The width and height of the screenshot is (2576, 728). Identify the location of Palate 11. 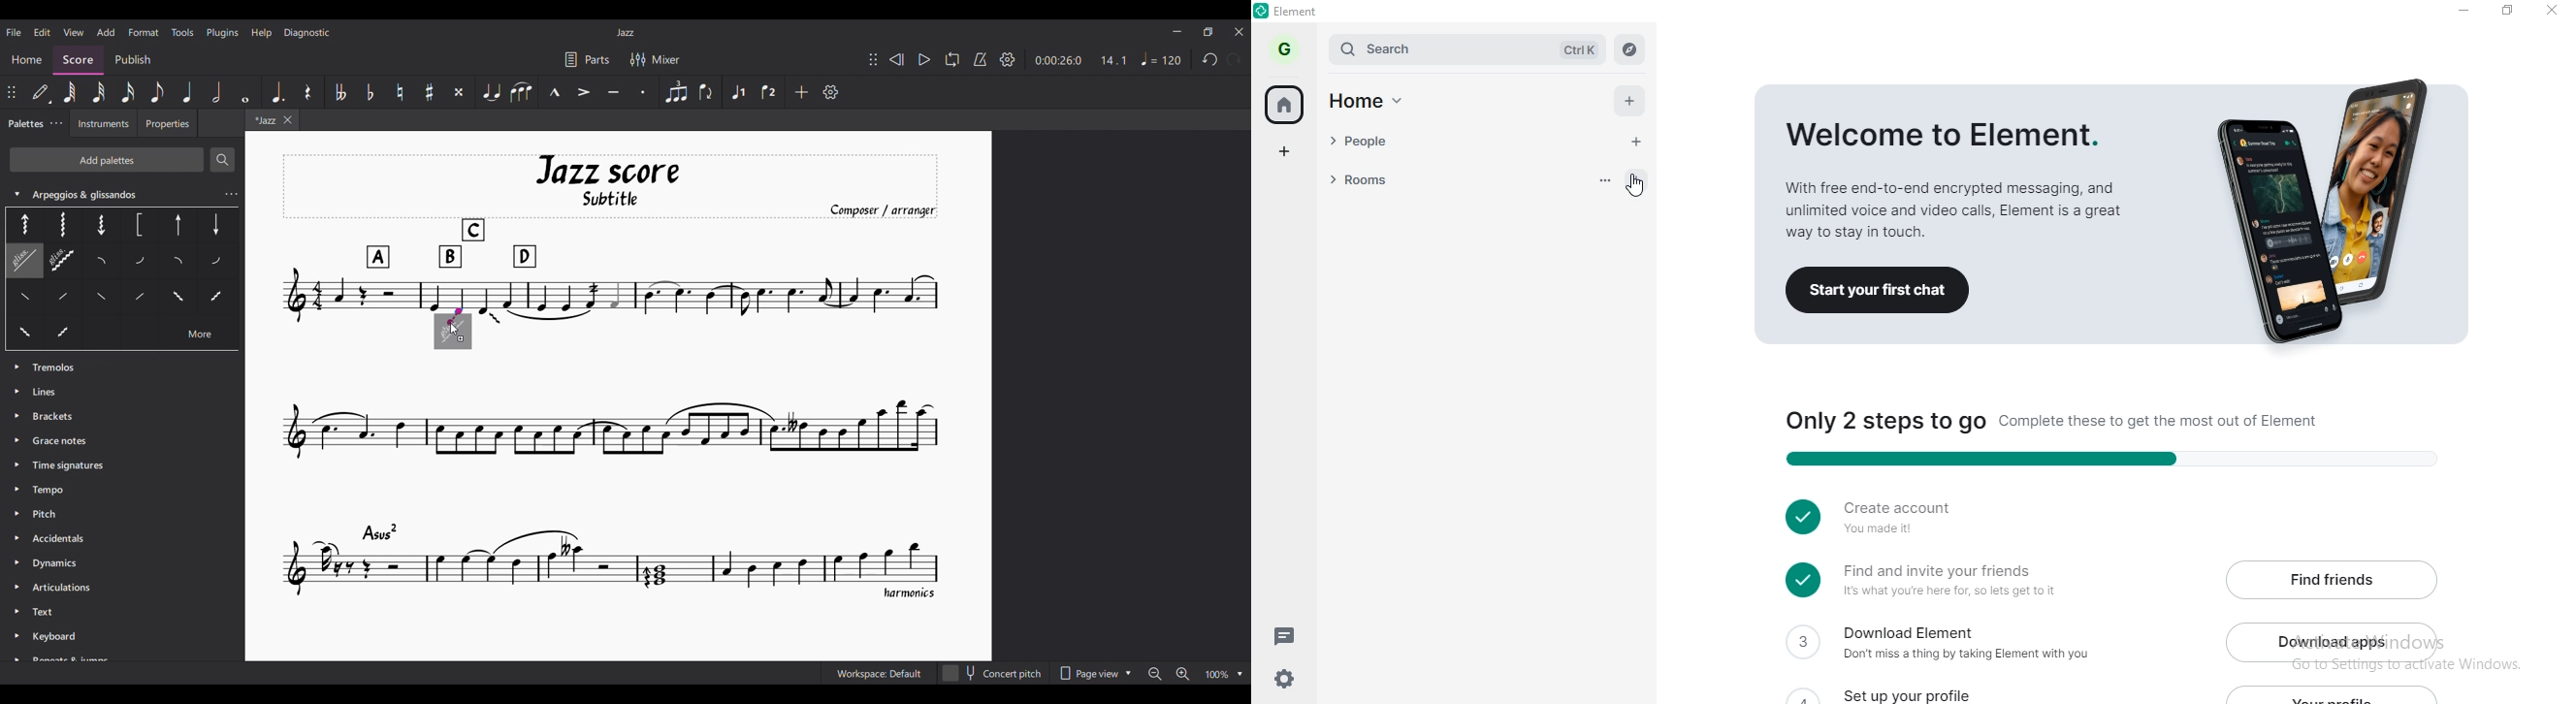
(180, 263).